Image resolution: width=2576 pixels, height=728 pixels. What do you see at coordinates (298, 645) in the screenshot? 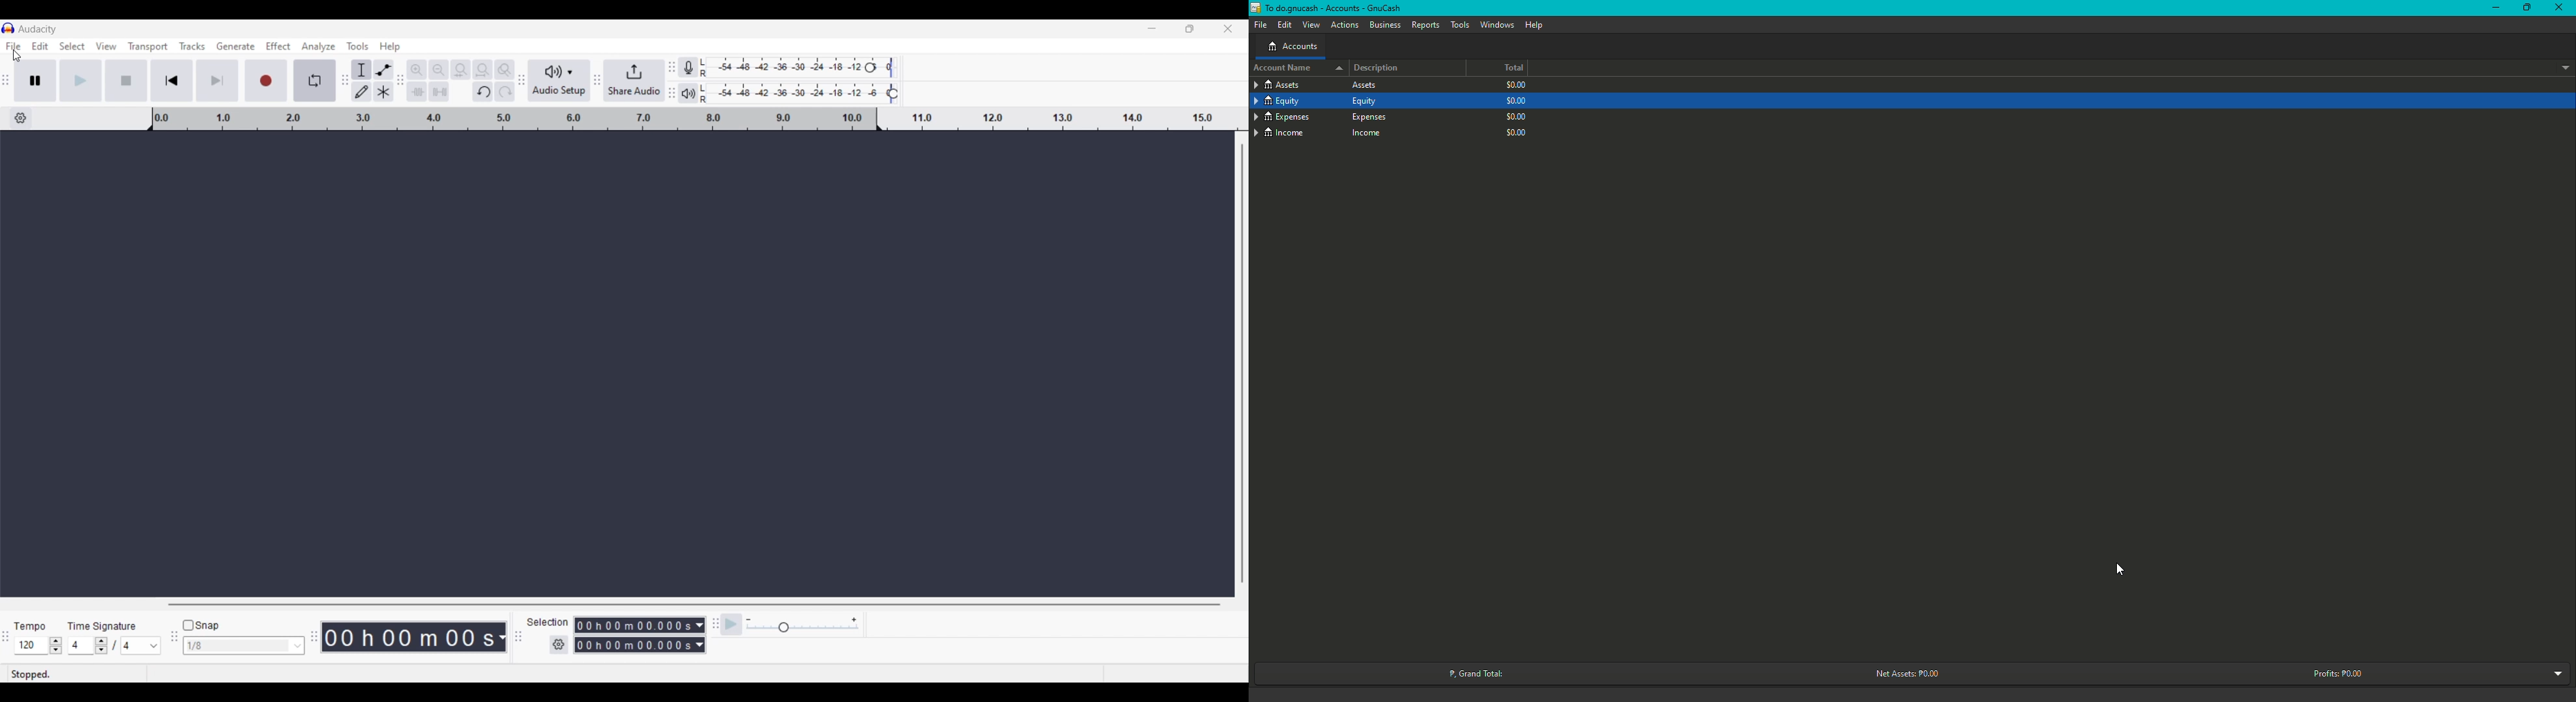
I see `Snap options` at bounding box center [298, 645].